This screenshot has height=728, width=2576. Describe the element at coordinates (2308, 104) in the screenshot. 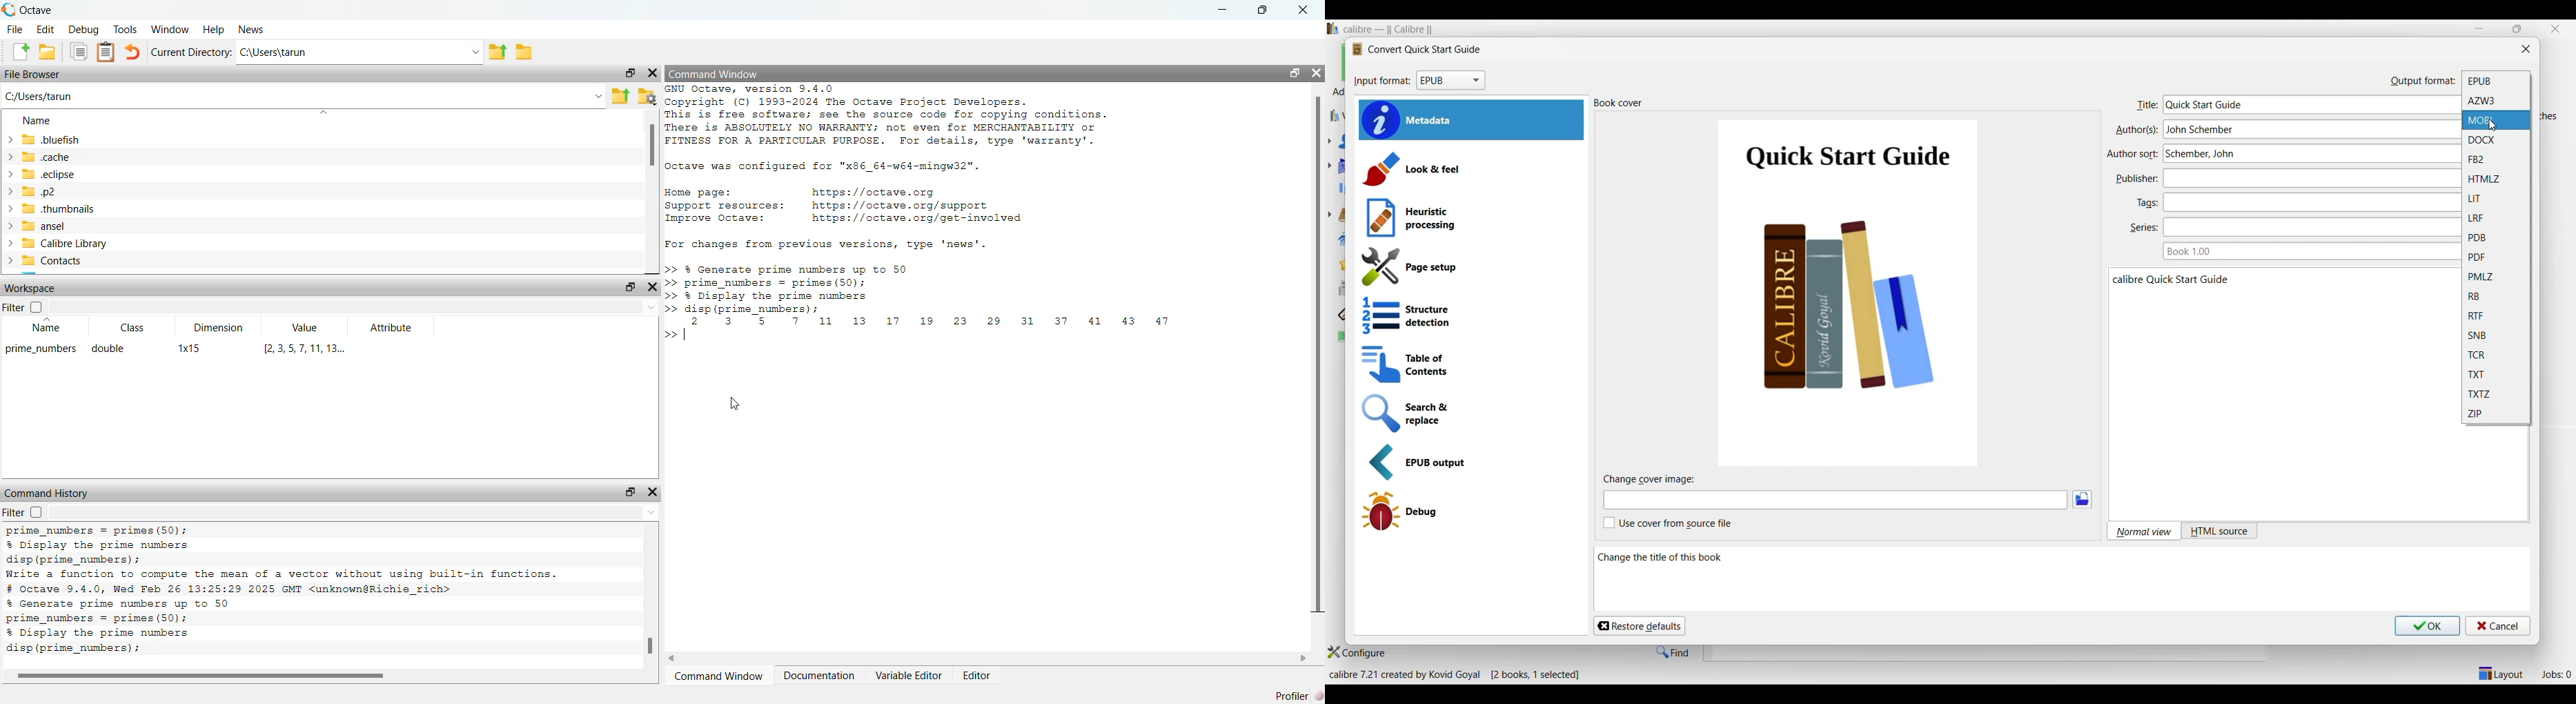

I see `Type in title` at that location.